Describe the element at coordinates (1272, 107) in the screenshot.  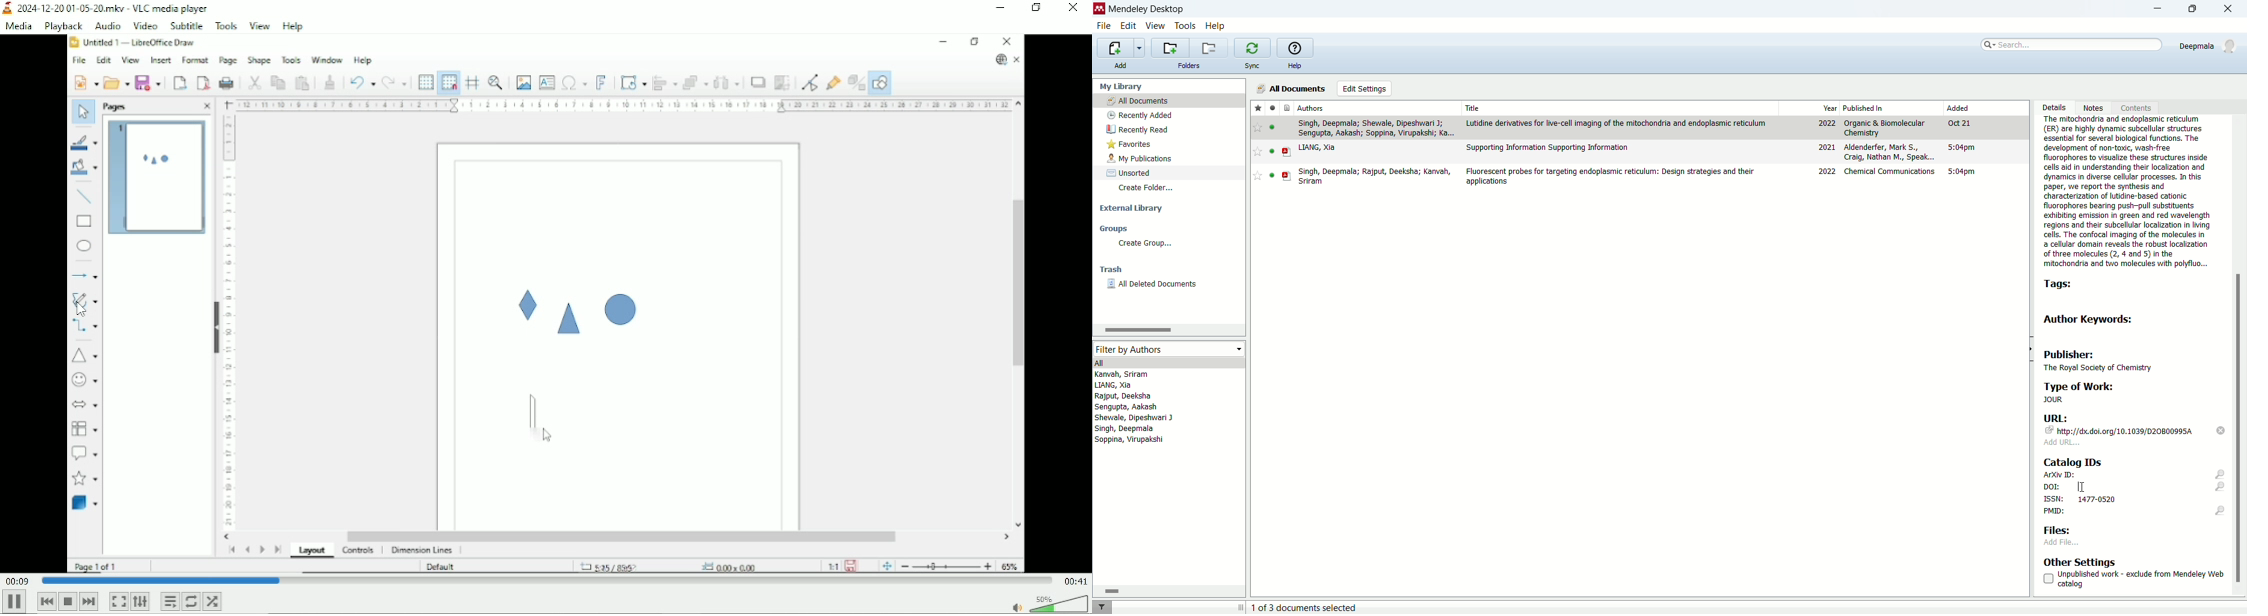
I see `read/unread` at that location.